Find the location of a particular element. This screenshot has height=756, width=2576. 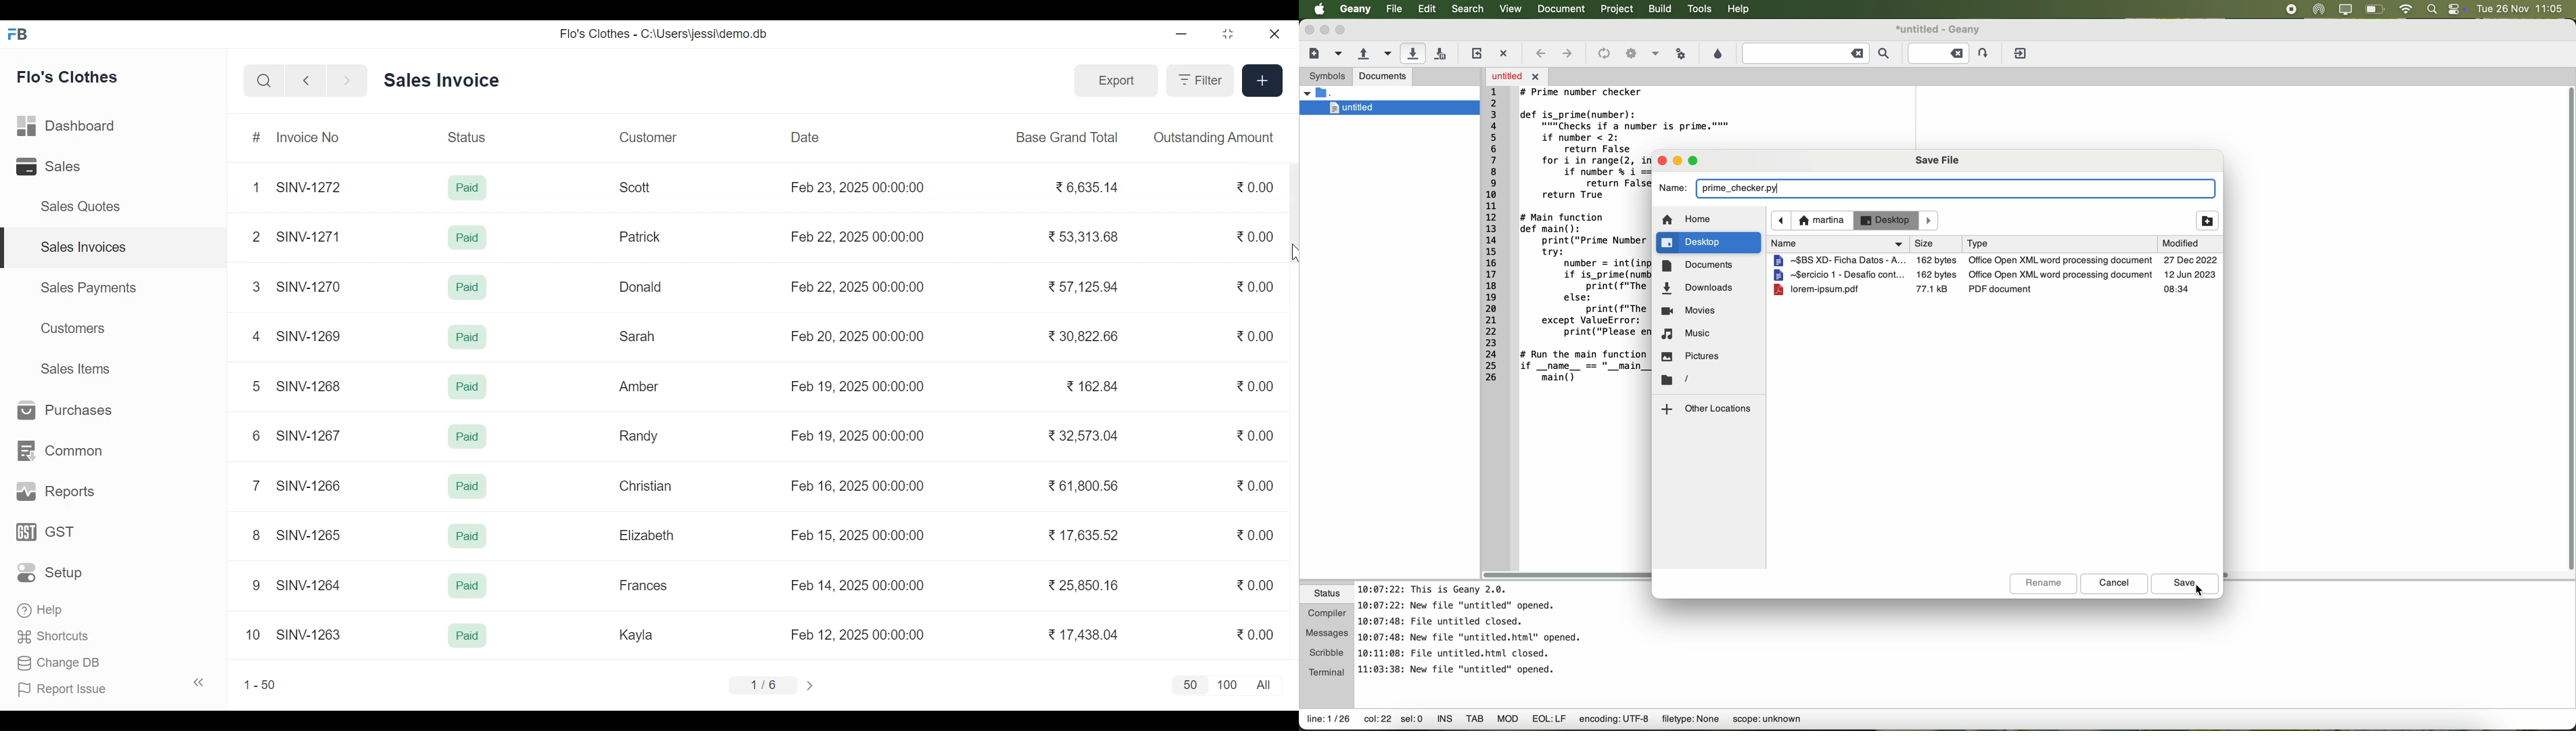

Shortcuts is located at coordinates (54, 639).